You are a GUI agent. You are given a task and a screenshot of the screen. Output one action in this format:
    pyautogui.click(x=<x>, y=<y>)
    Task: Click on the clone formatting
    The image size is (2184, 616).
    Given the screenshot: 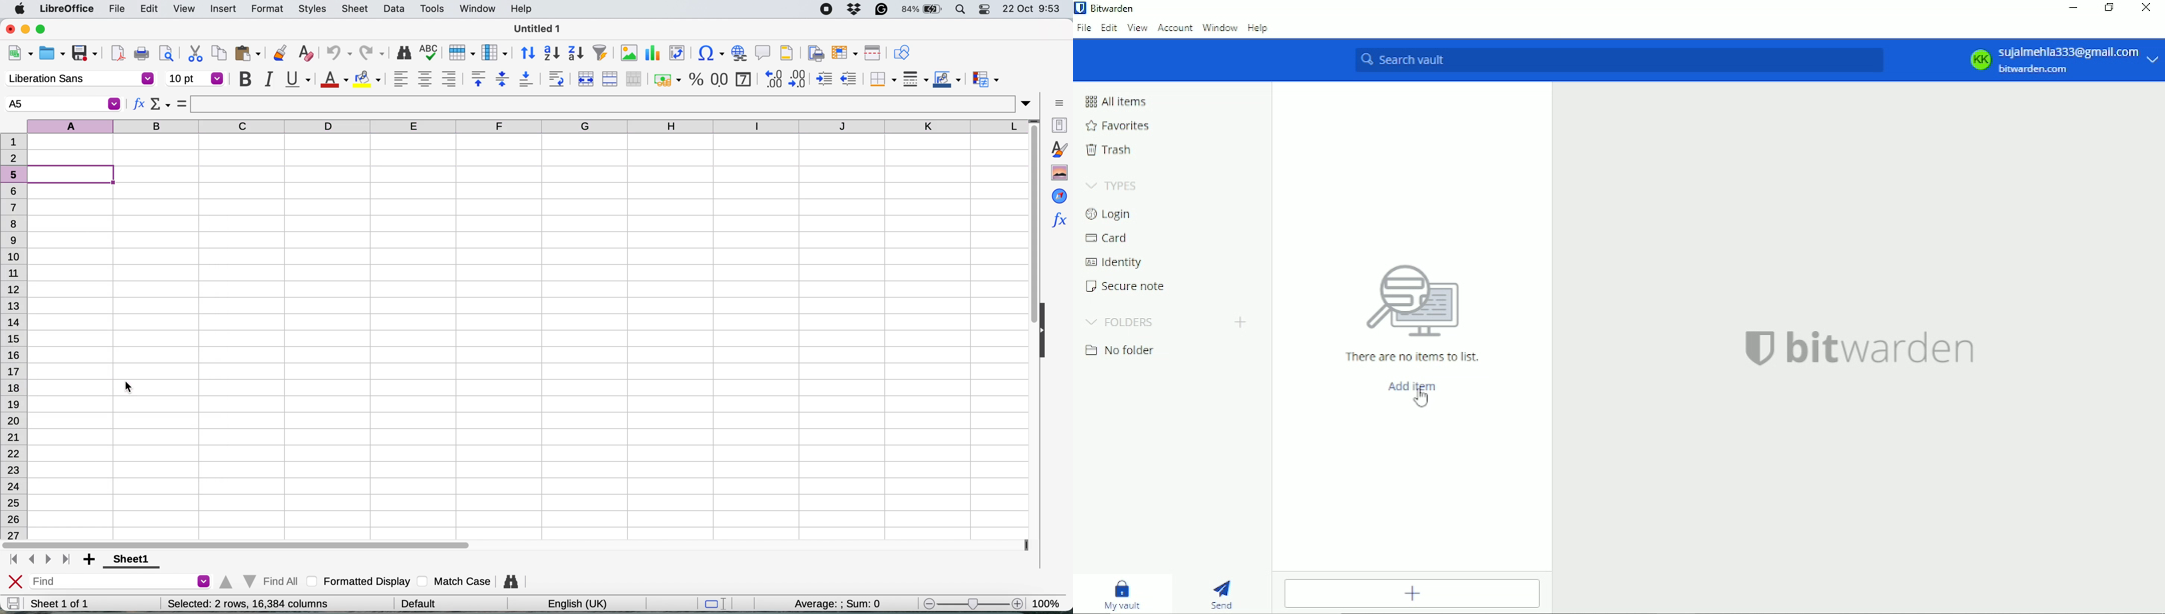 What is the action you would take?
    pyautogui.click(x=279, y=54)
    